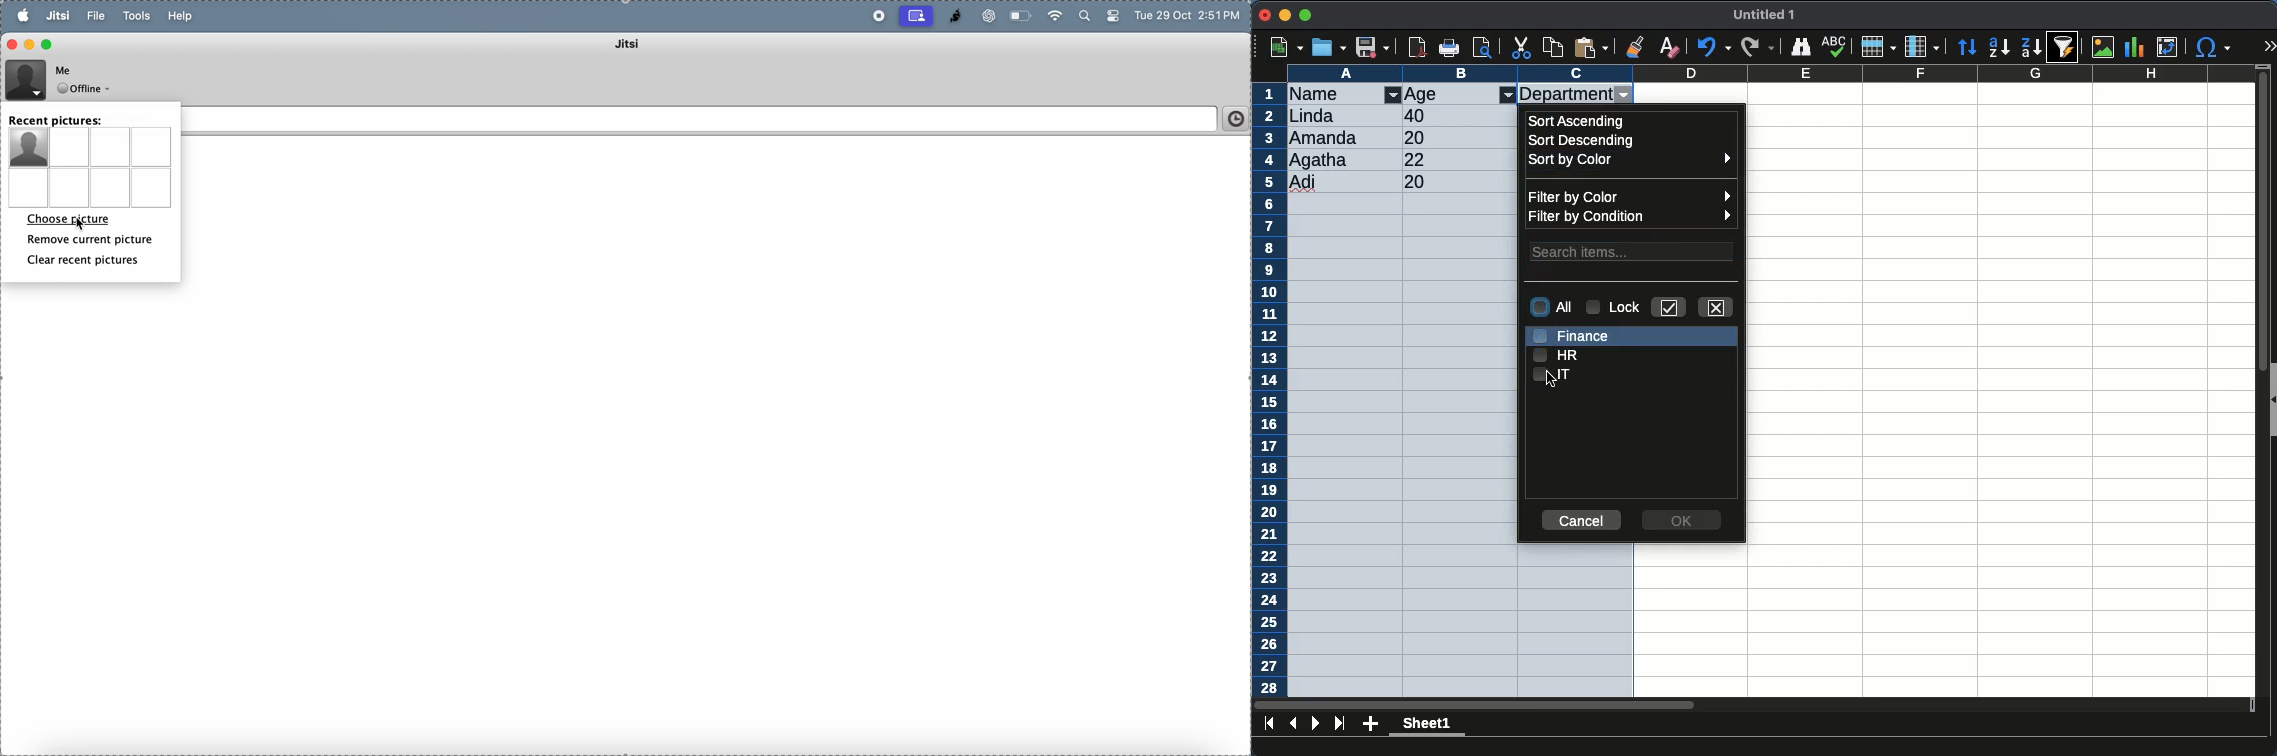  Describe the element at coordinates (1190, 17) in the screenshot. I see `Tue 29 Oct 2:51 PM` at that location.